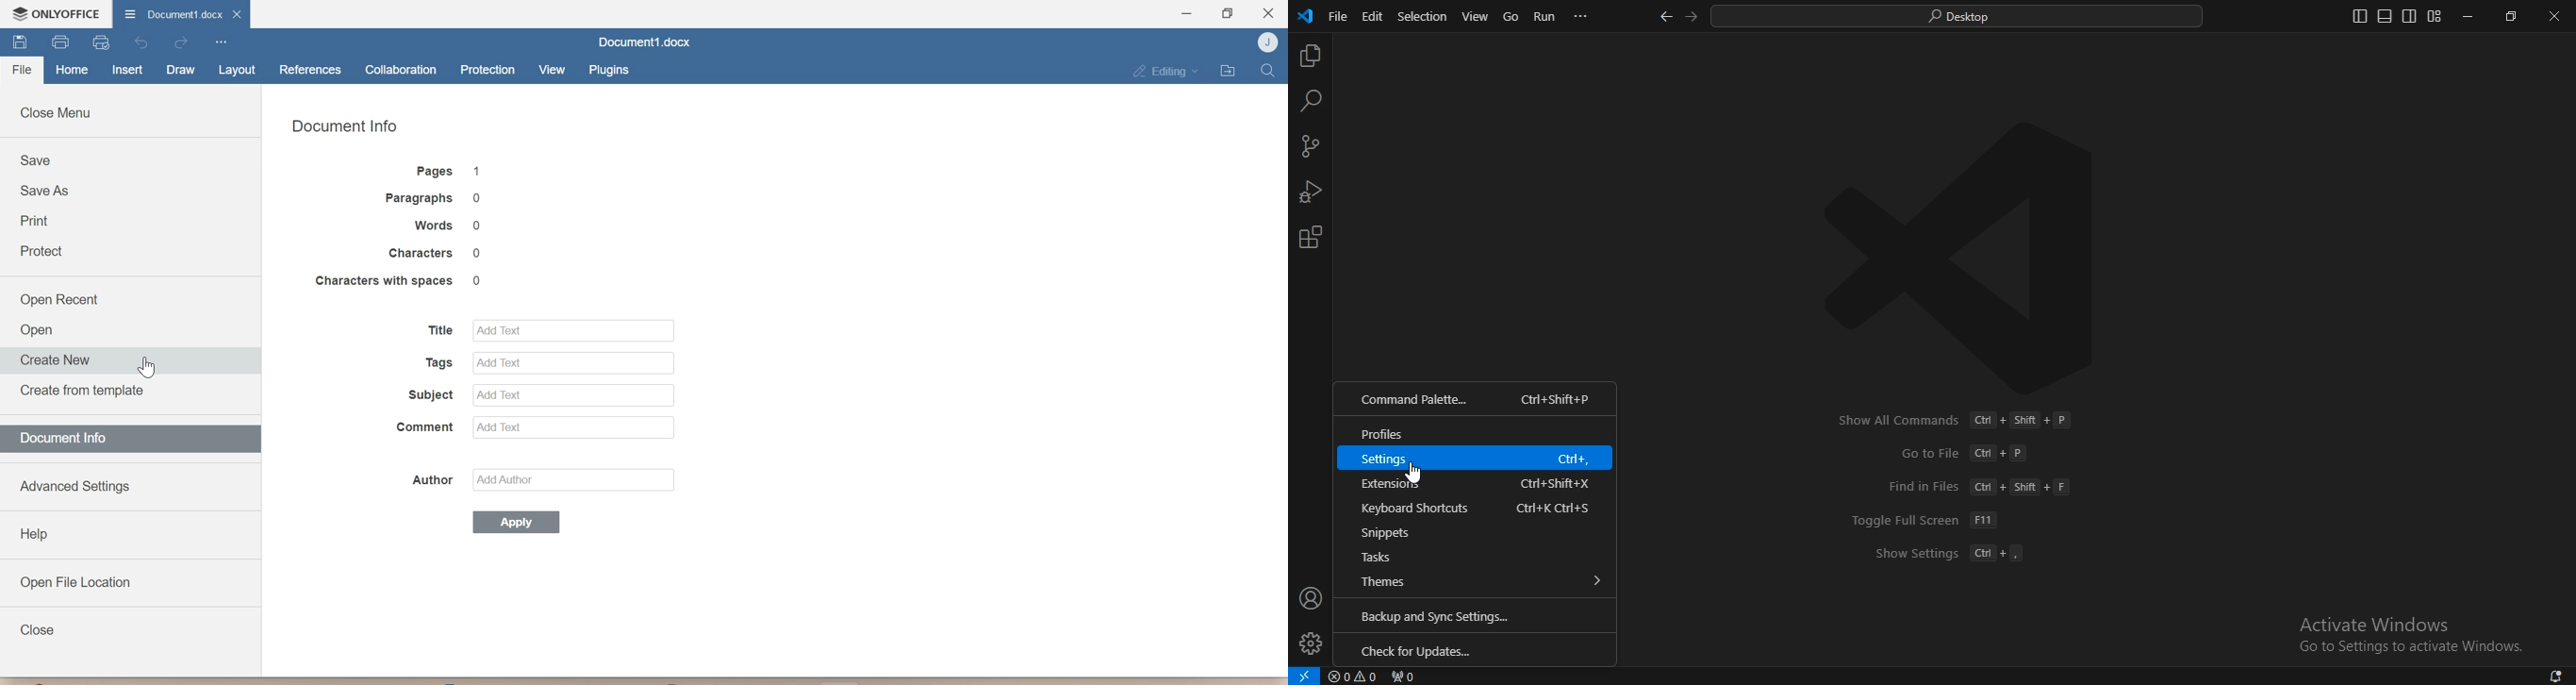 The image size is (2576, 700). Describe the element at coordinates (1229, 71) in the screenshot. I see `Open file location` at that location.